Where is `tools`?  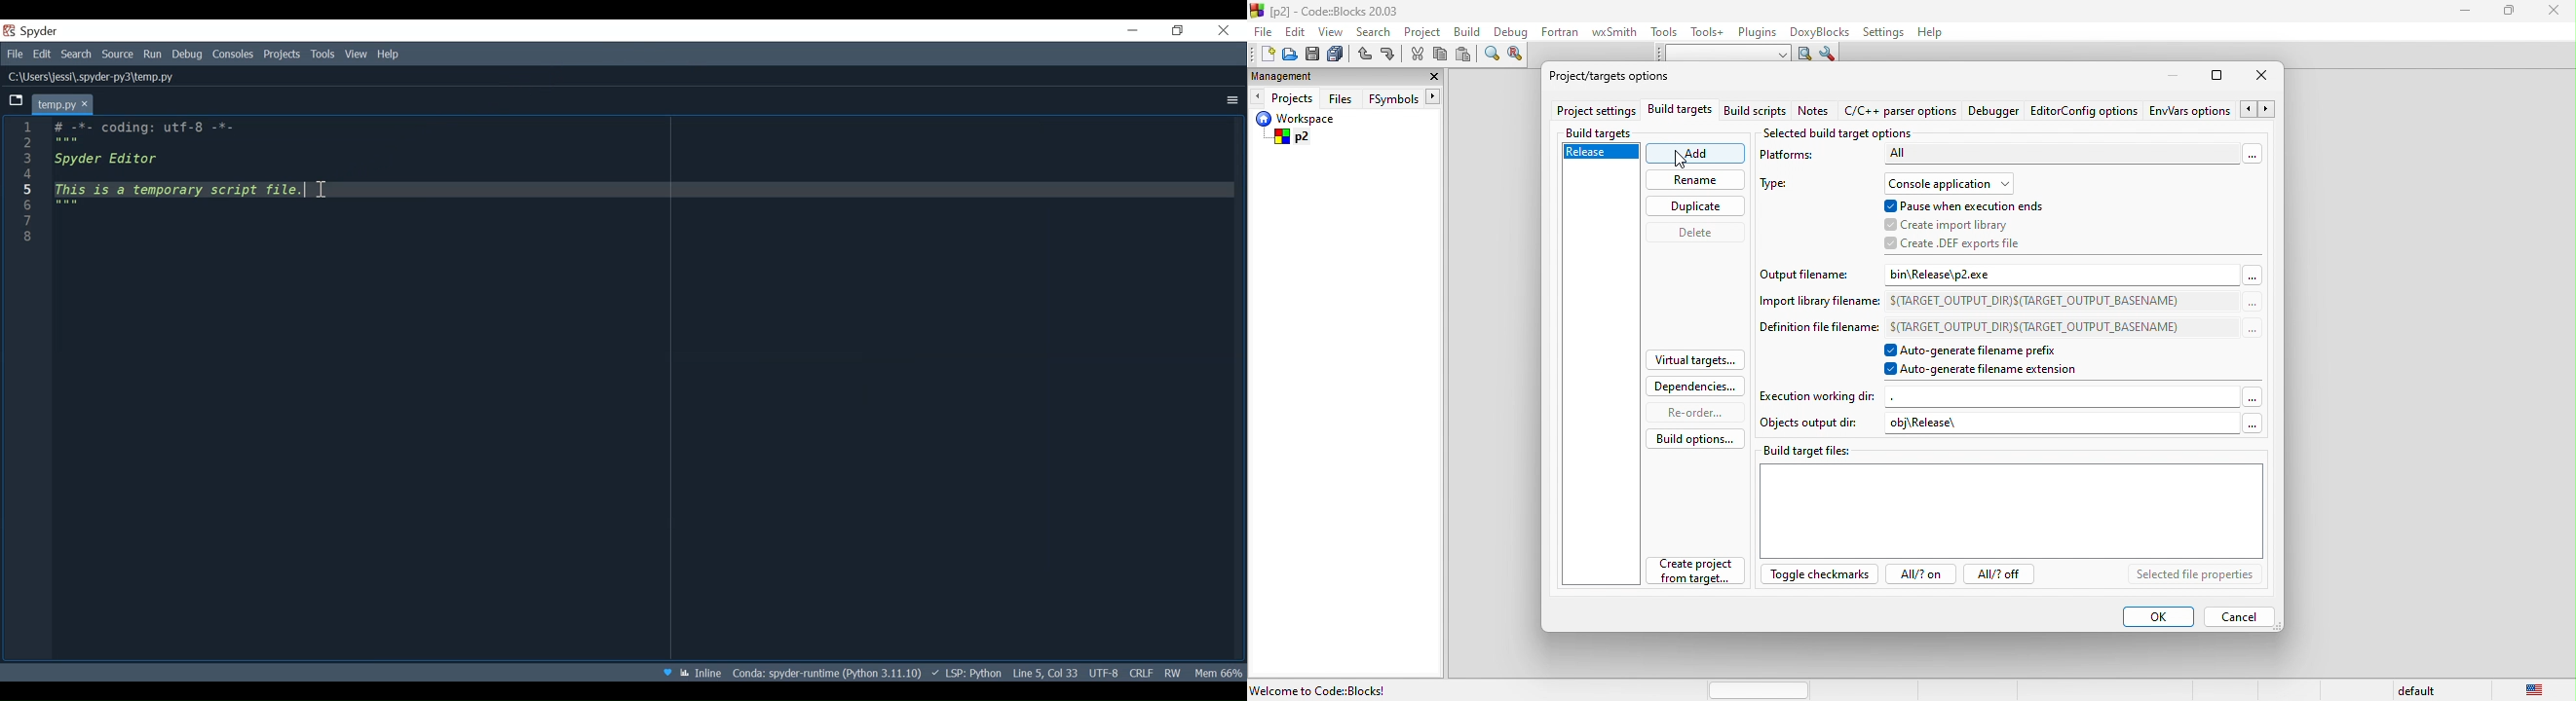
tools is located at coordinates (1664, 32).